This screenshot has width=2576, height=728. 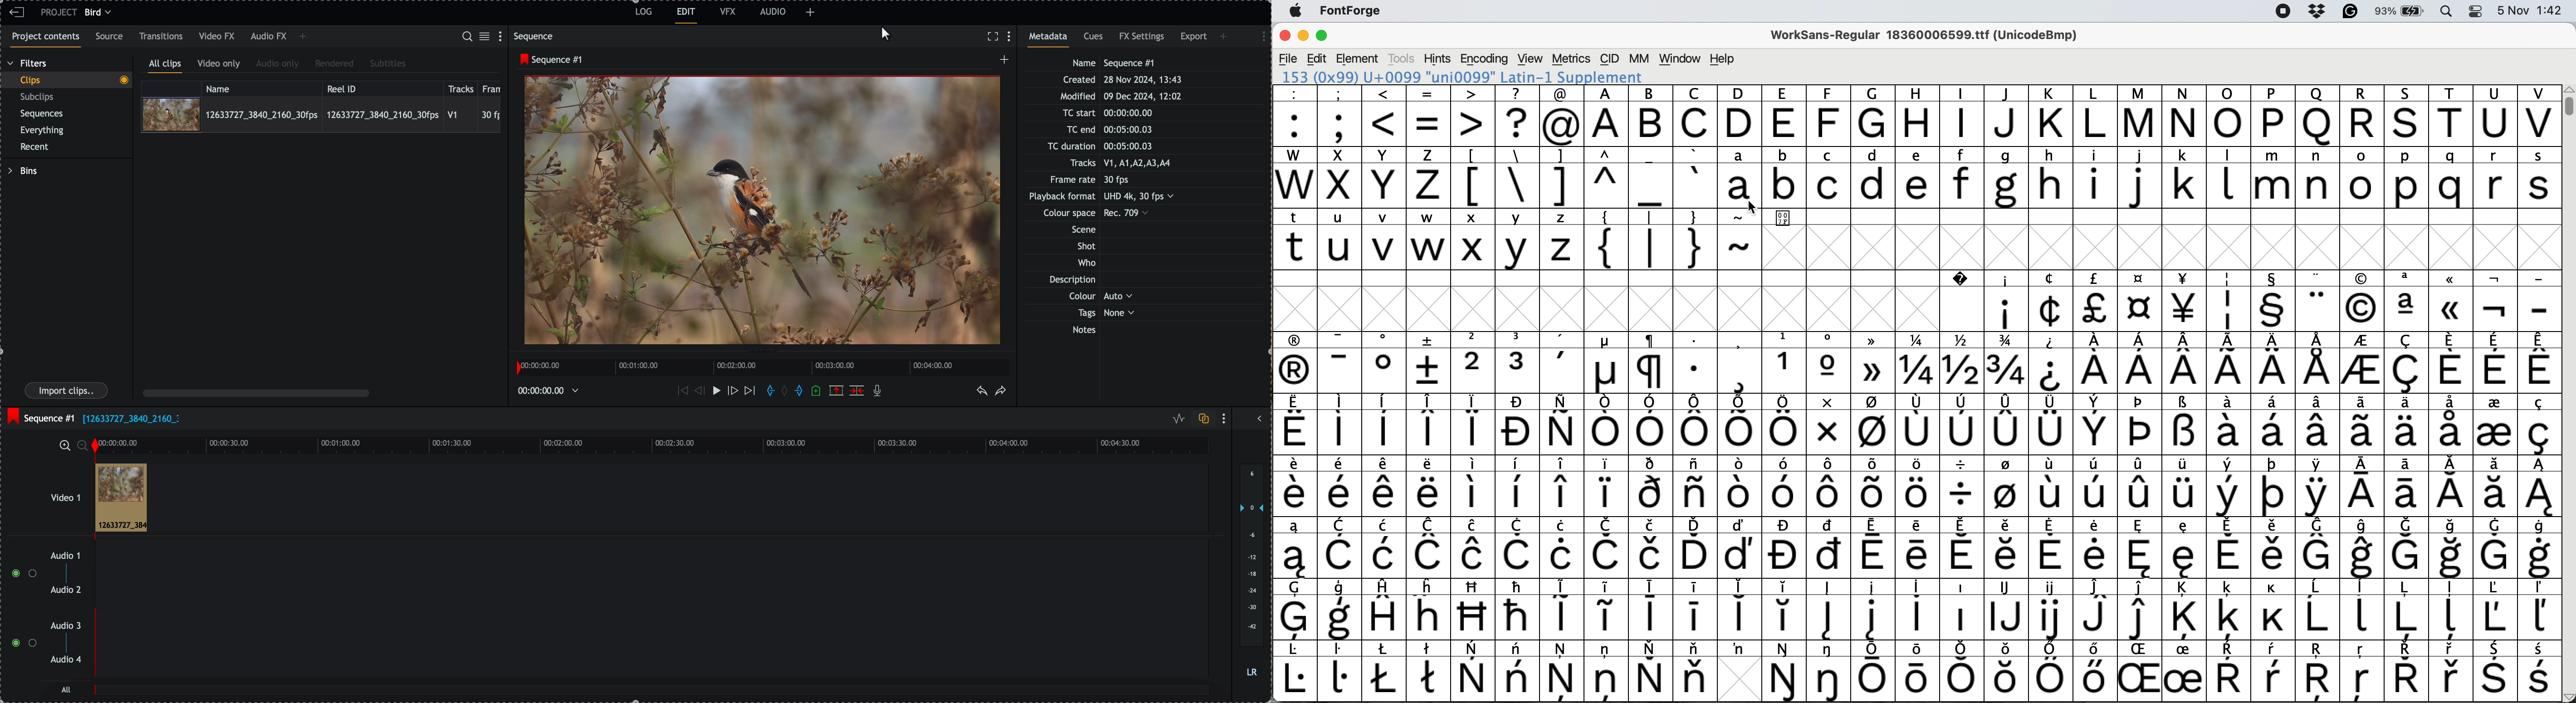 I want to click on symbol, so click(x=2052, y=362).